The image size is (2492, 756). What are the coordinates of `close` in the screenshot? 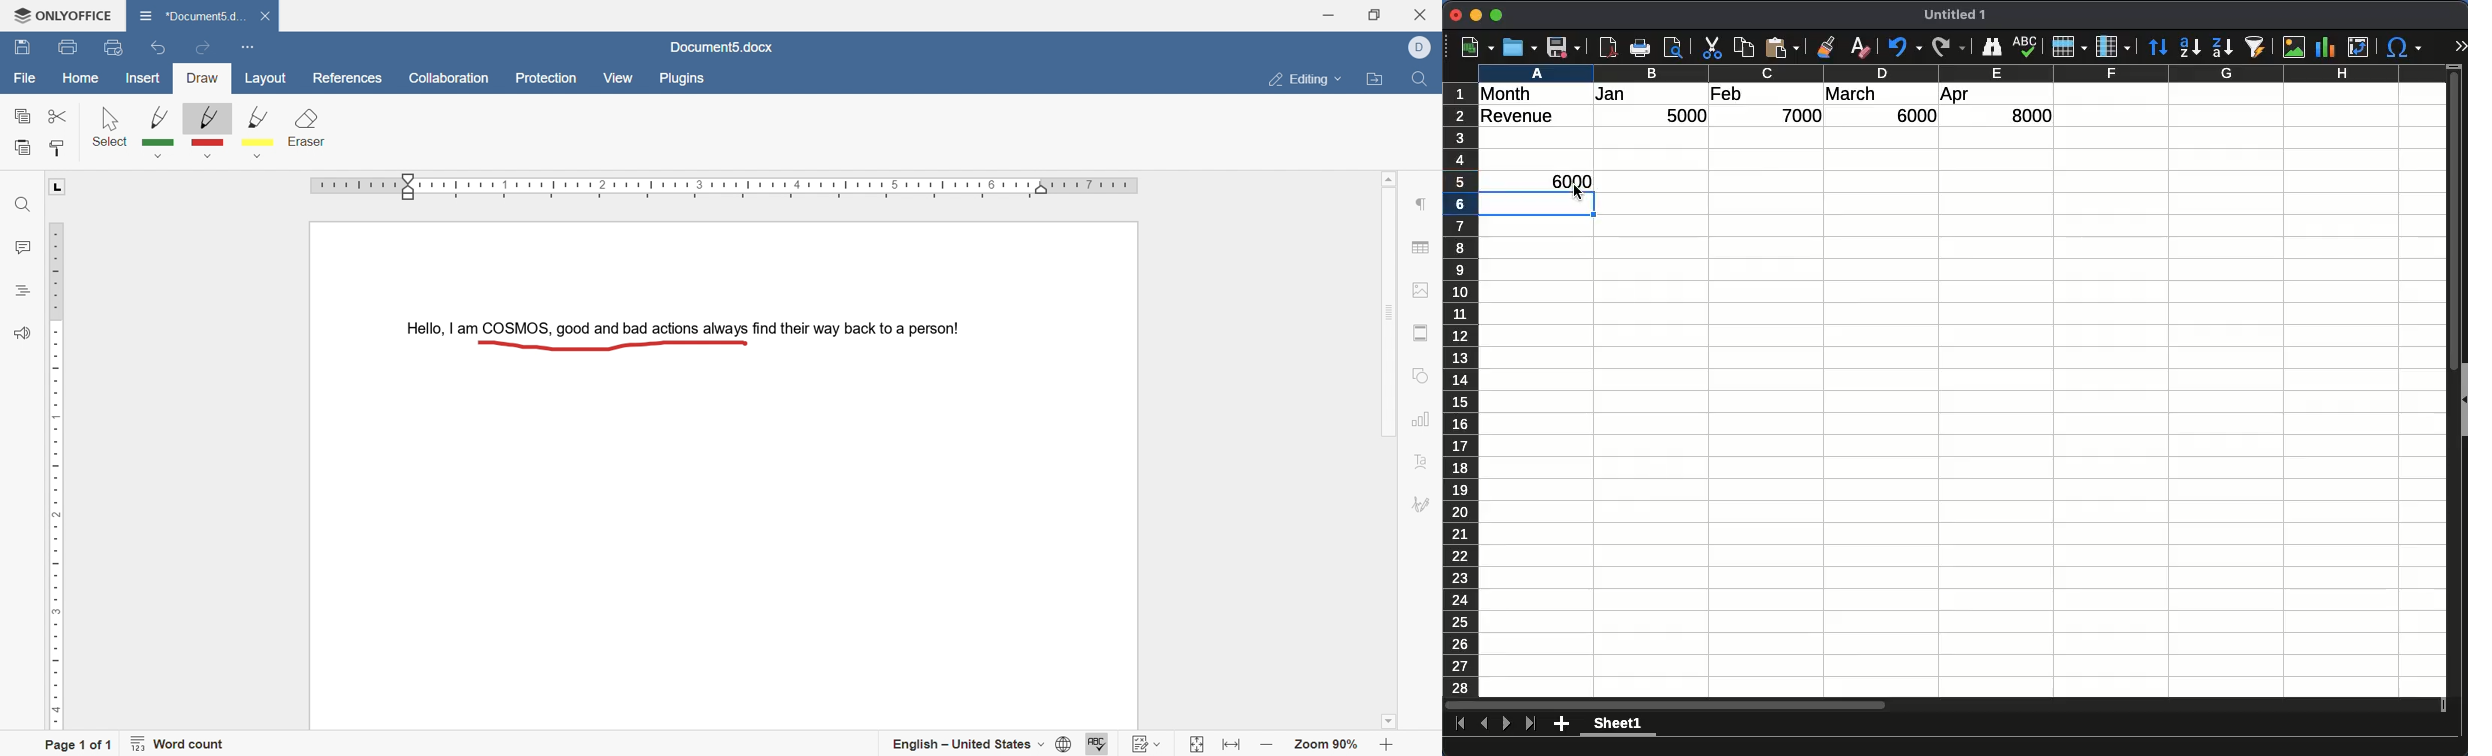 It's located at (1456, 15).